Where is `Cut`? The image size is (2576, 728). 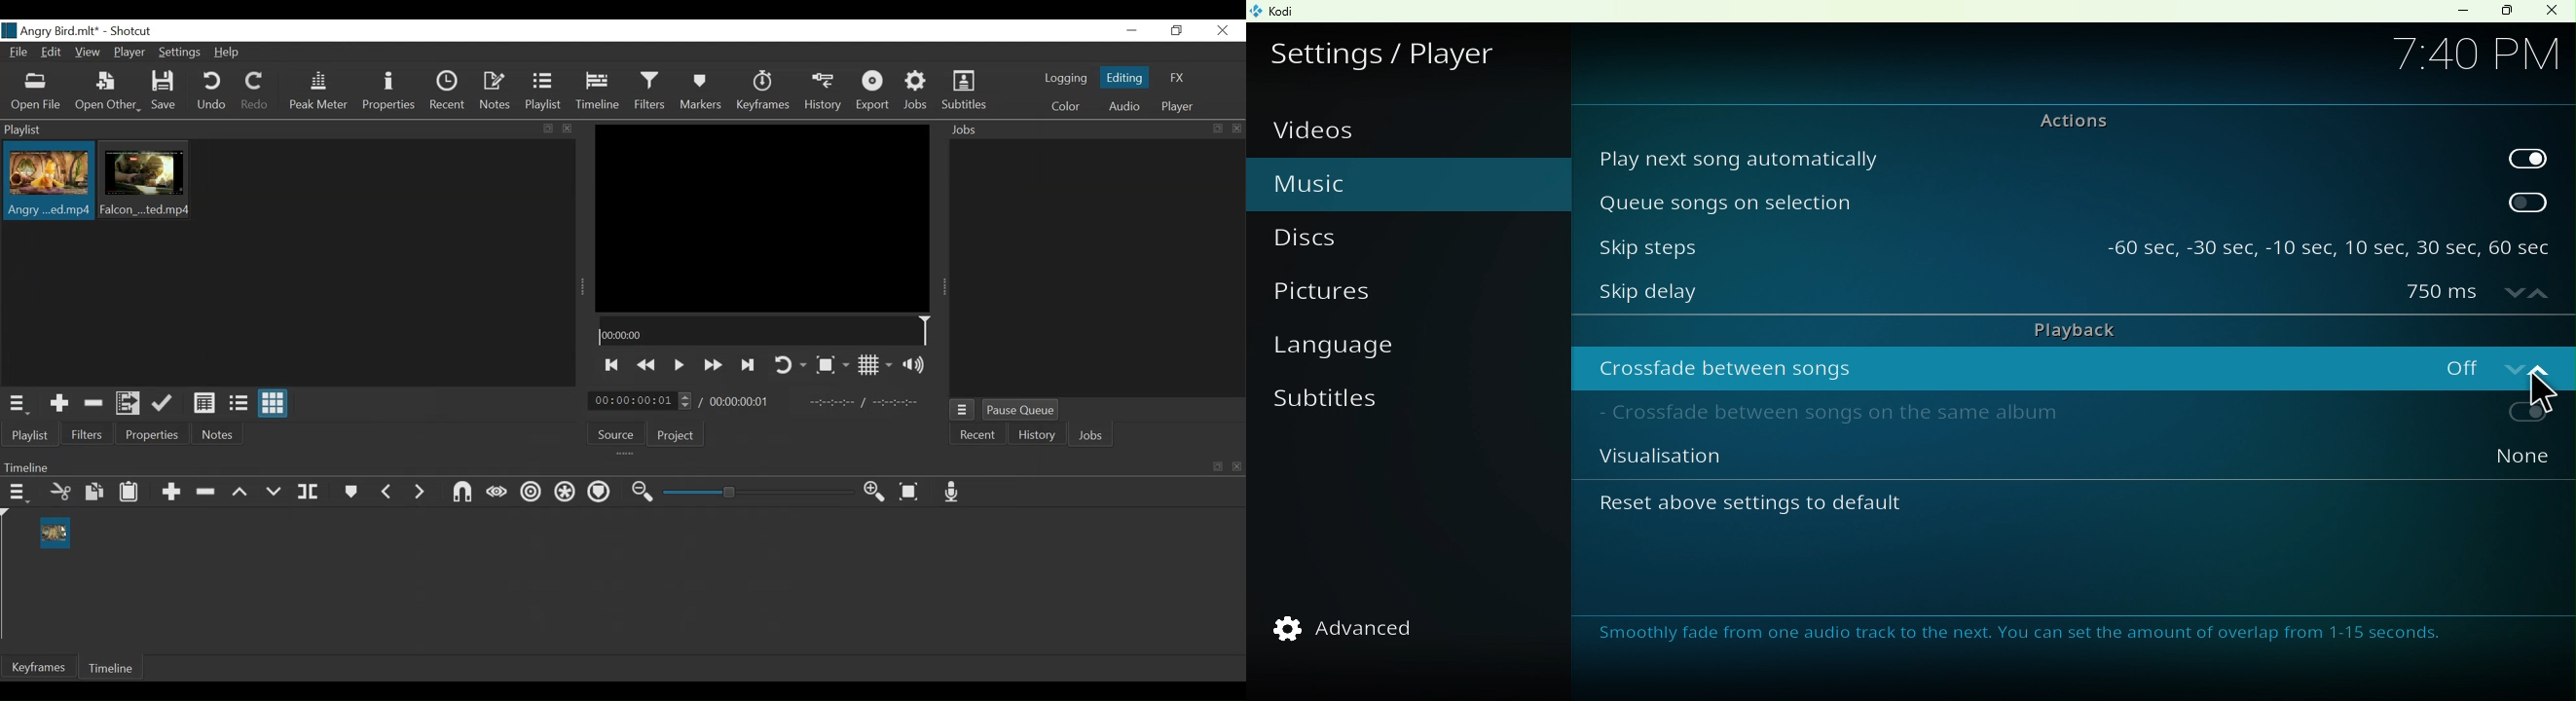
Cut is located at coordinates (60, 491).